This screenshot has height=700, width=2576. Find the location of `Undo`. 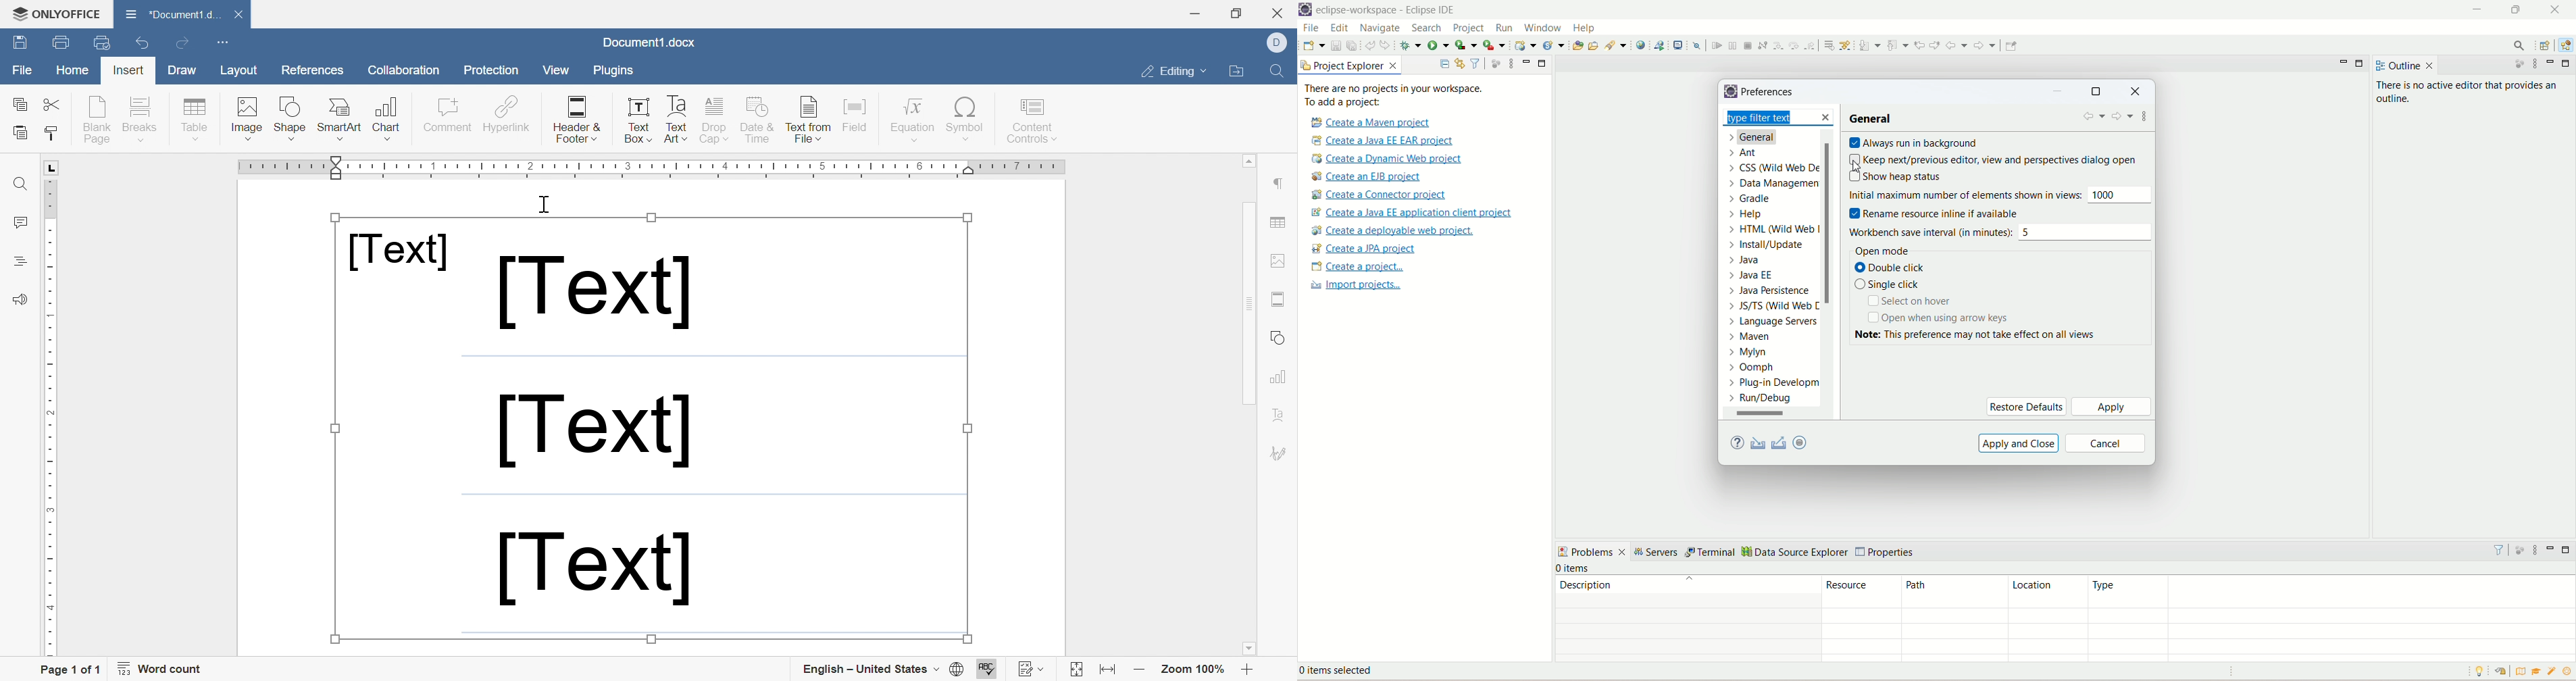

Undo is located at coordinates (139, 43).